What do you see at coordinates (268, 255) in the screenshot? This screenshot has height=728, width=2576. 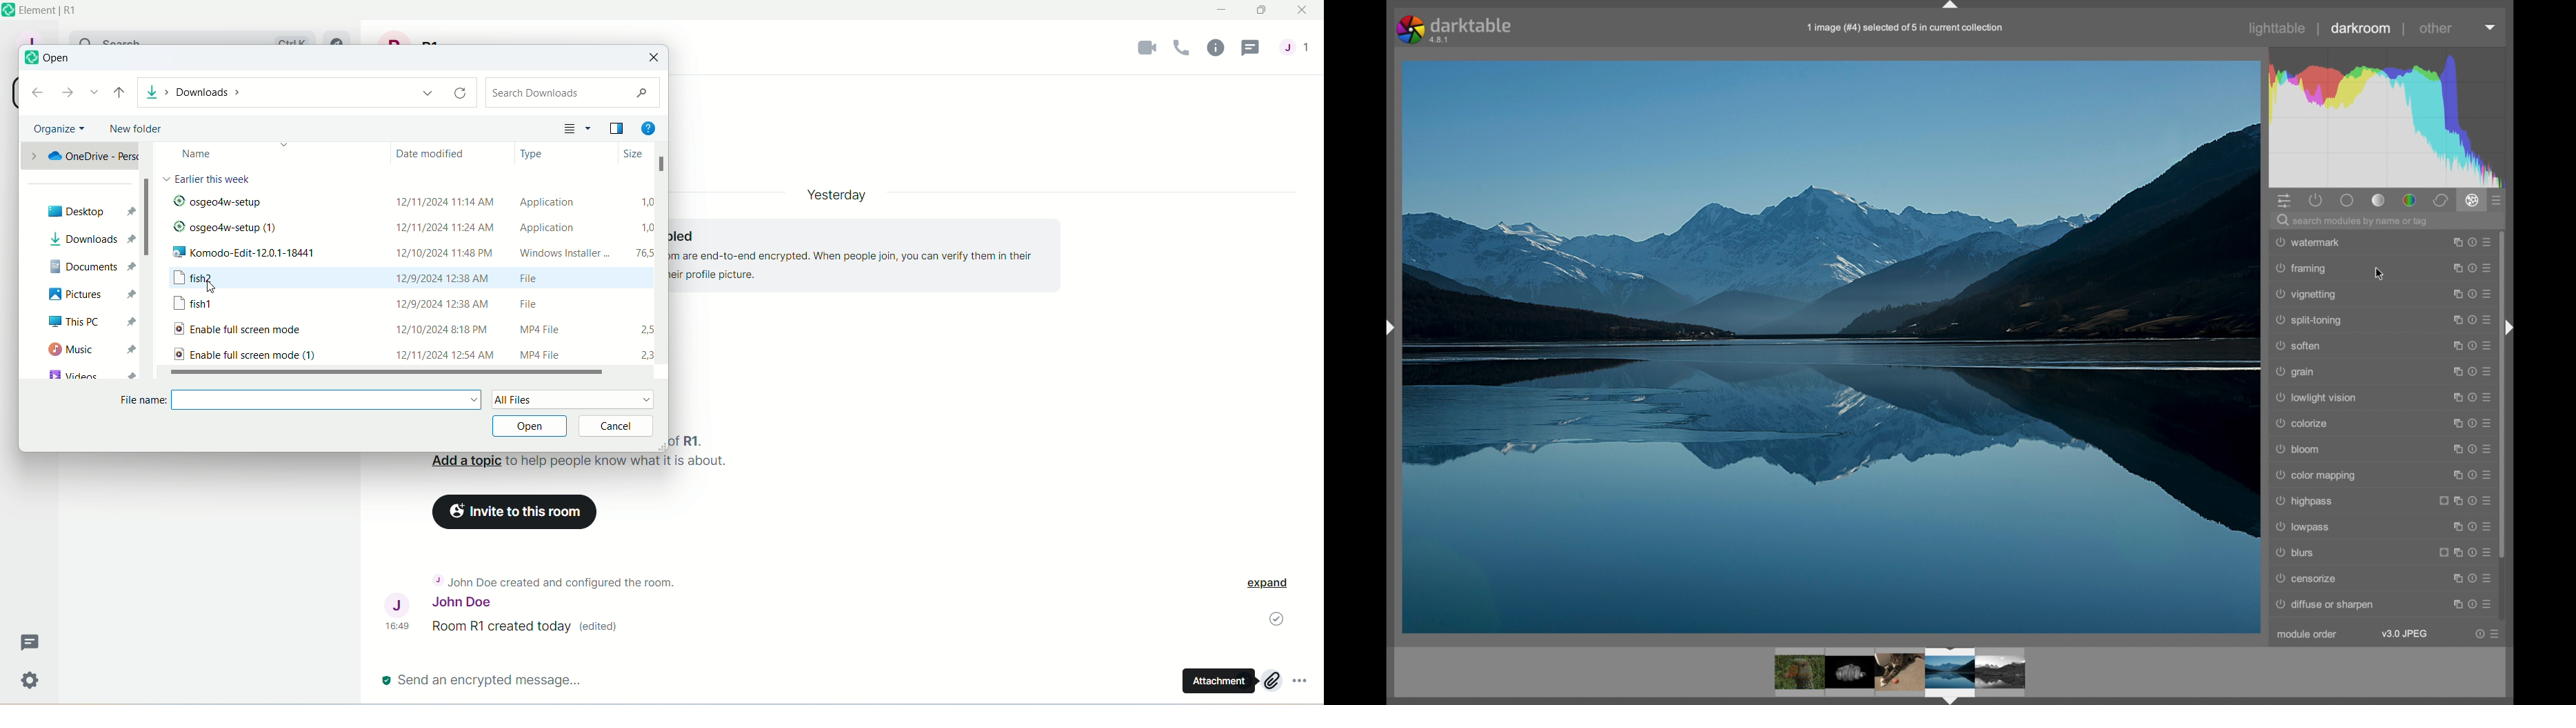 I see `H Komodo-Edit-120.1-18441` at bounding box center [268, 255].